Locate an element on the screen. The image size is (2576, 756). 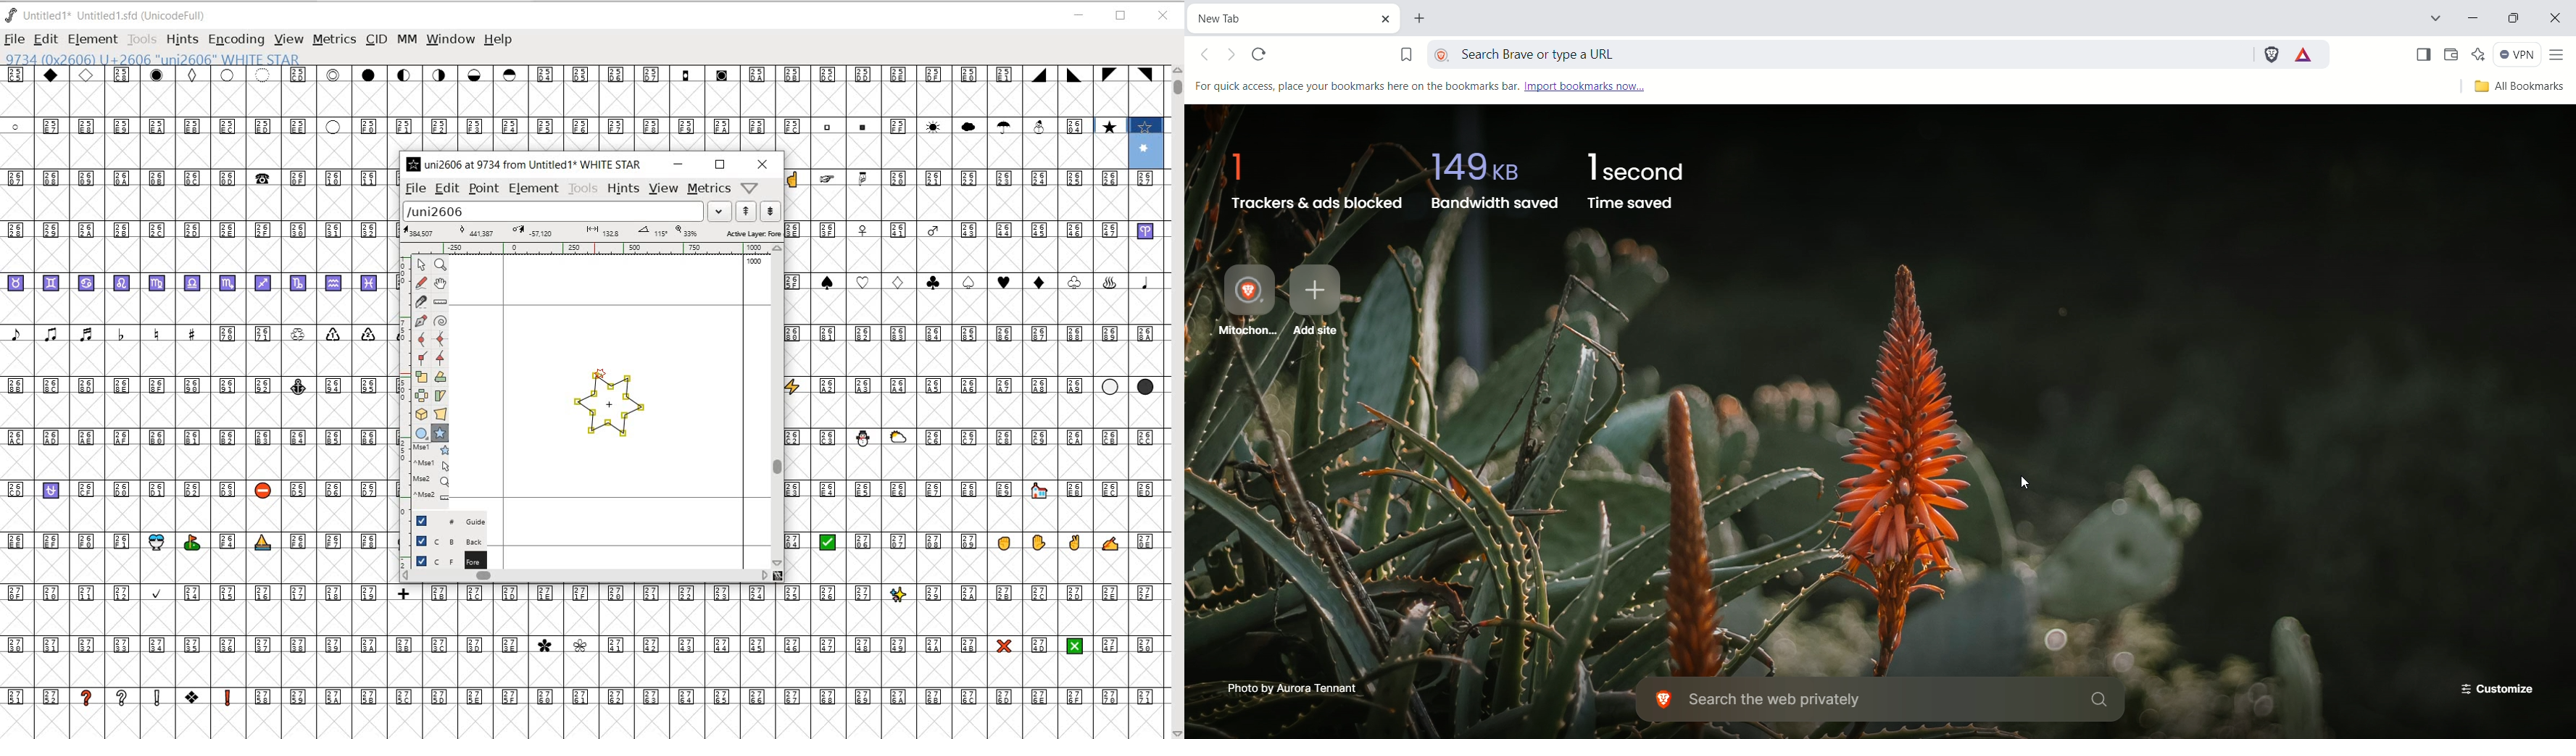
ADD CURVE POINT is located at coordinates (441, 340).